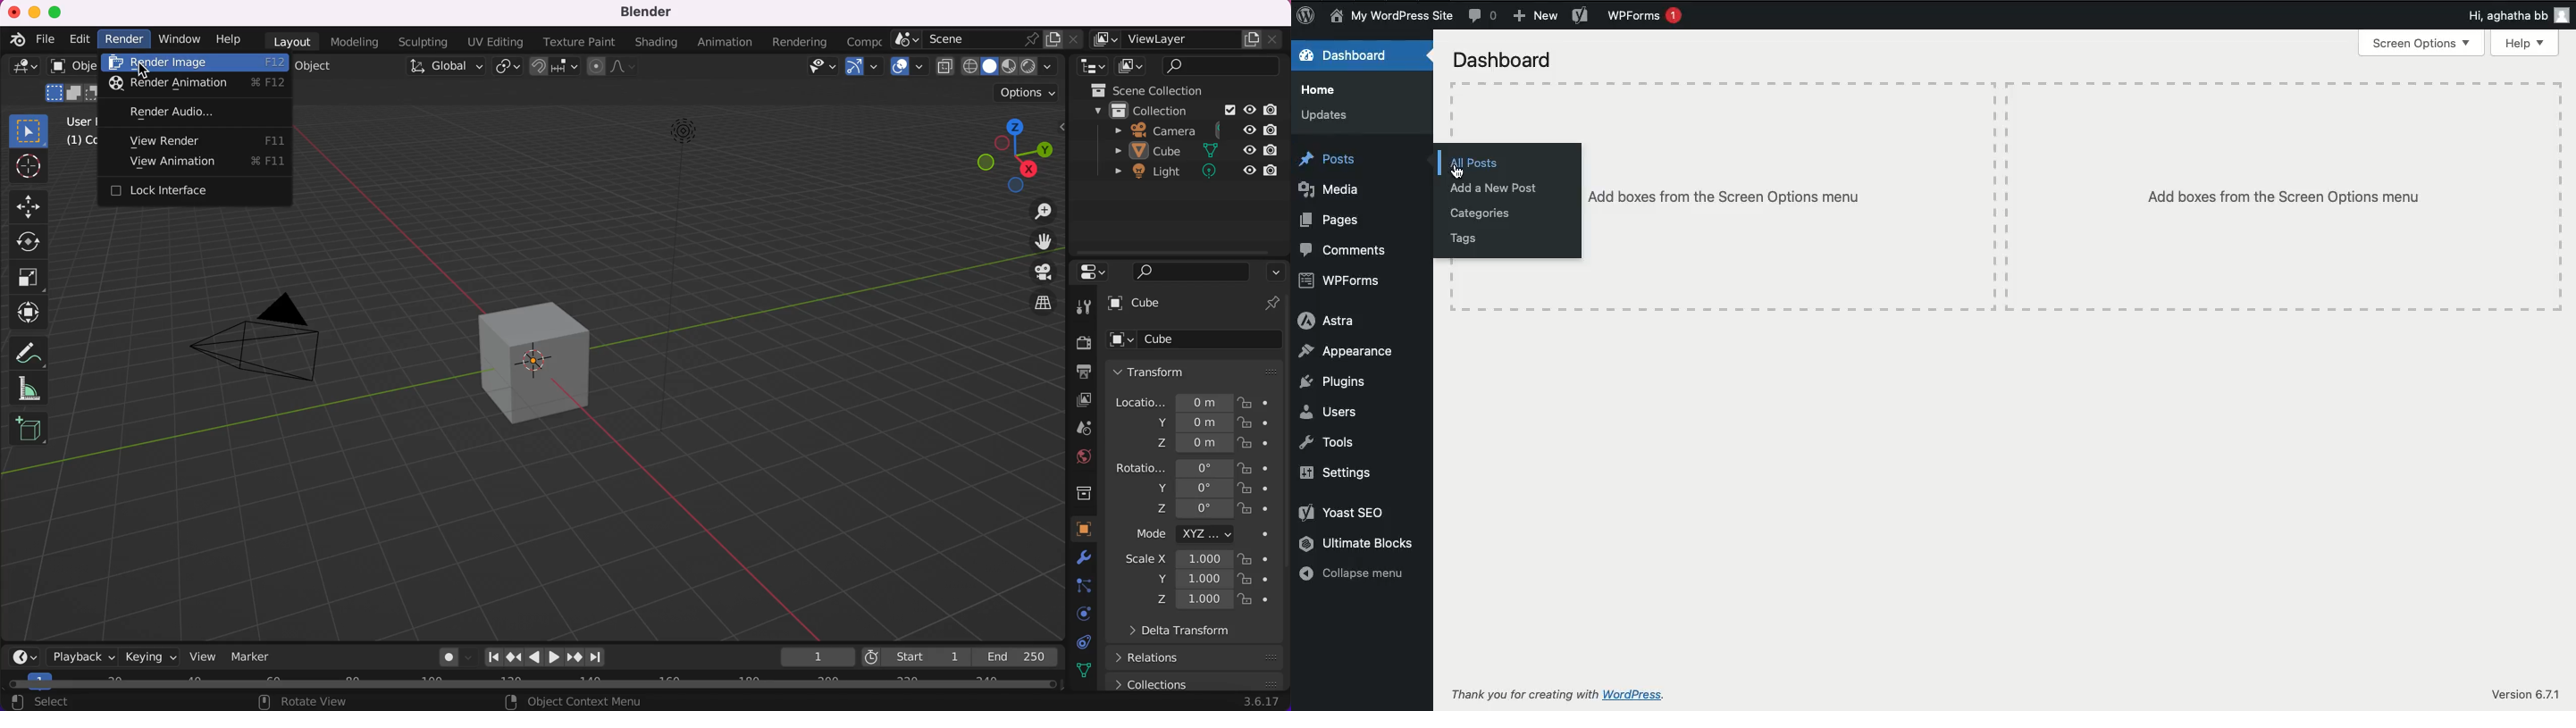 The width and height of the screenshot is (2576, 728). I want to click on Name, so click(1395, 16).